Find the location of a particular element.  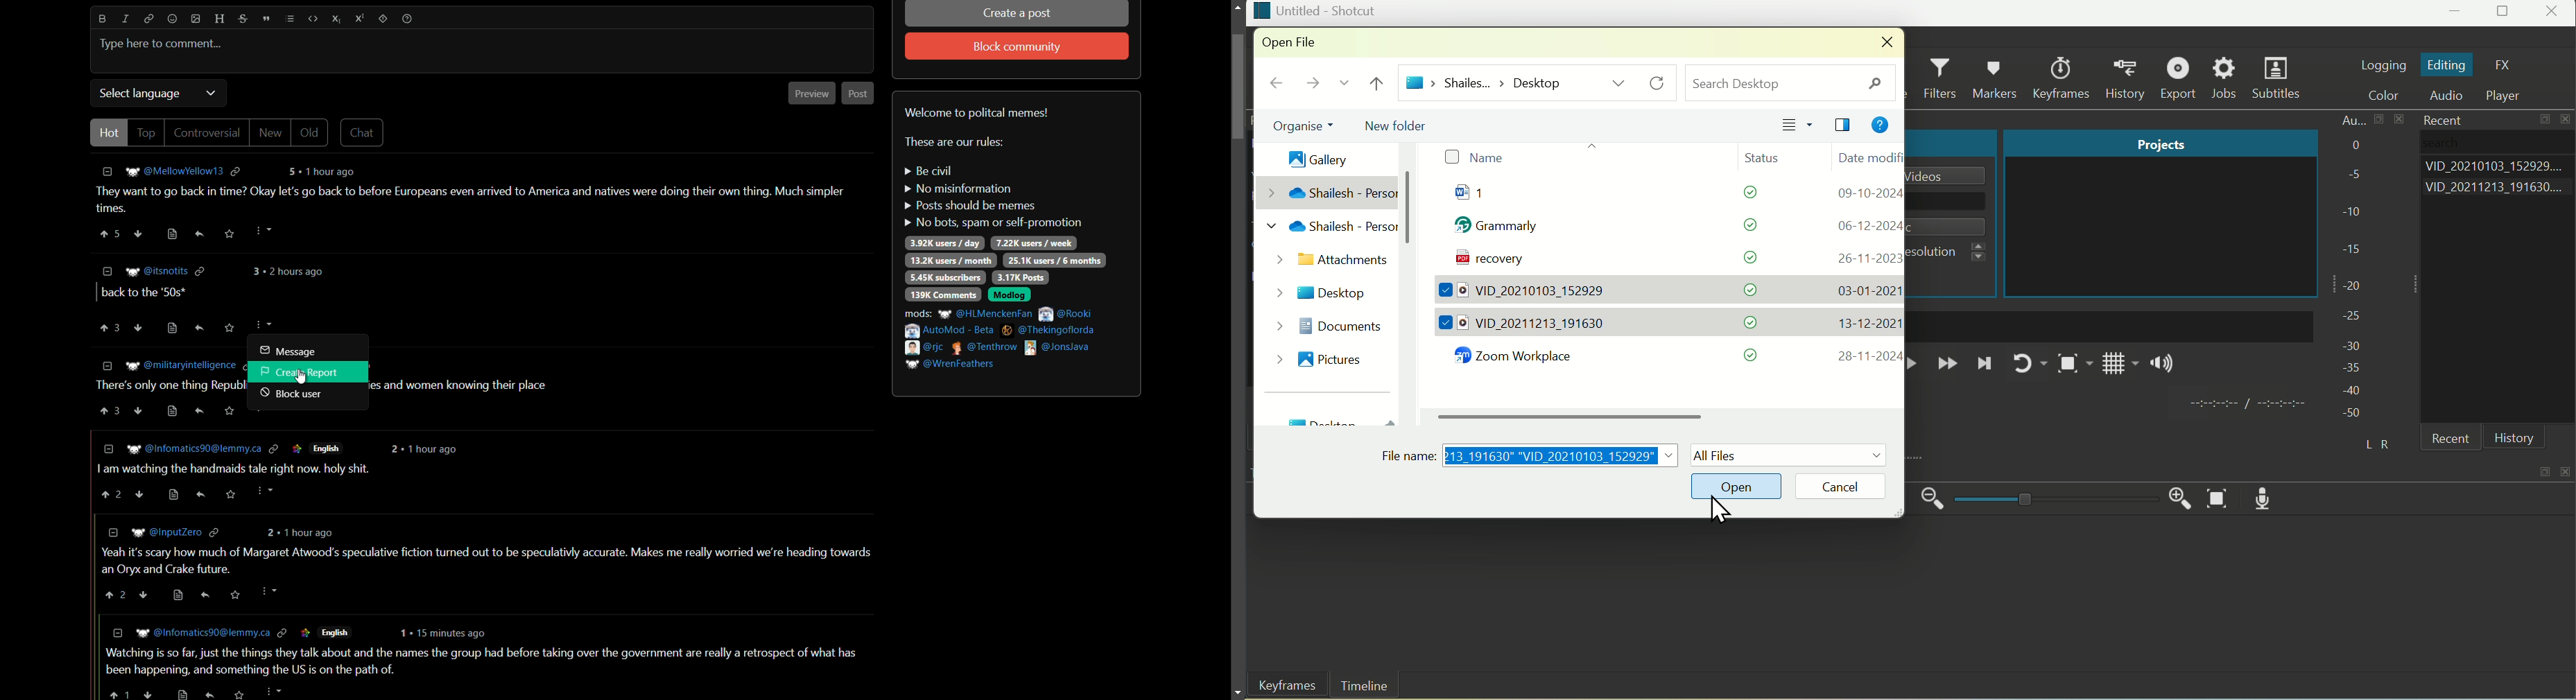

7.22k users/week is located at coordinates (1034, 244).